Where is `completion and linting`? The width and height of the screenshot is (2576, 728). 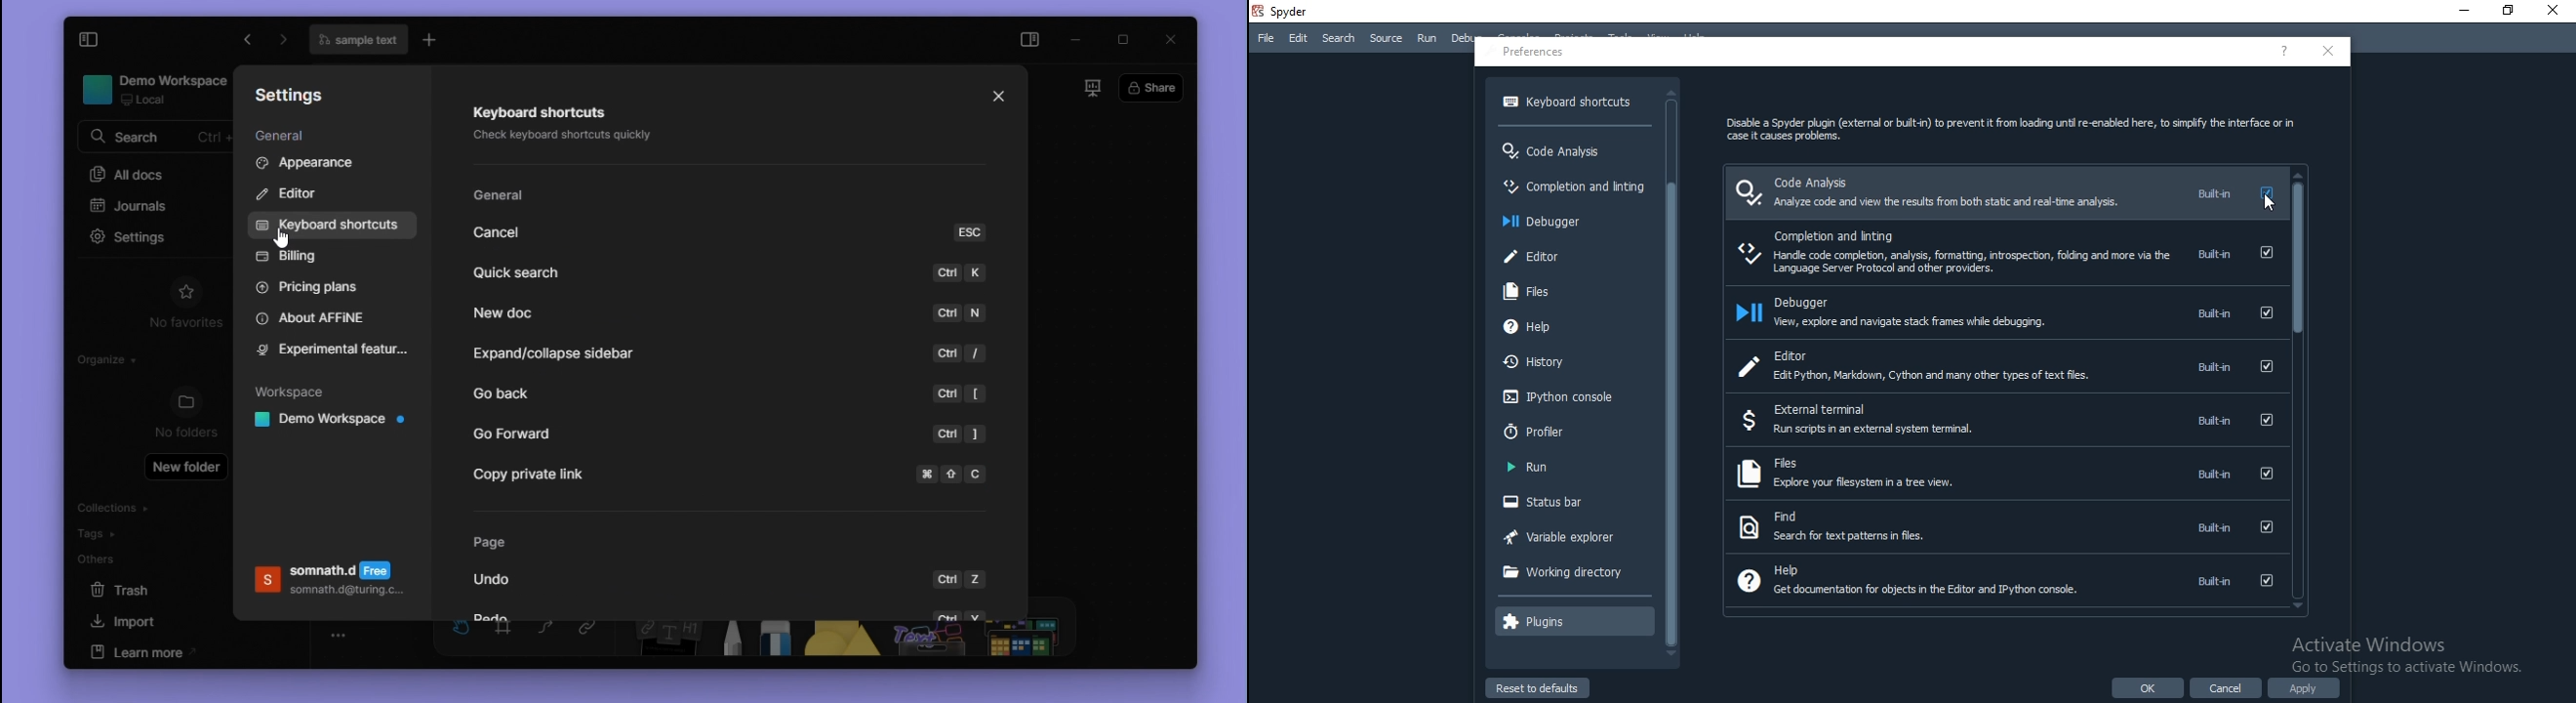 completion and linting is located at coordinates (2006, 252).